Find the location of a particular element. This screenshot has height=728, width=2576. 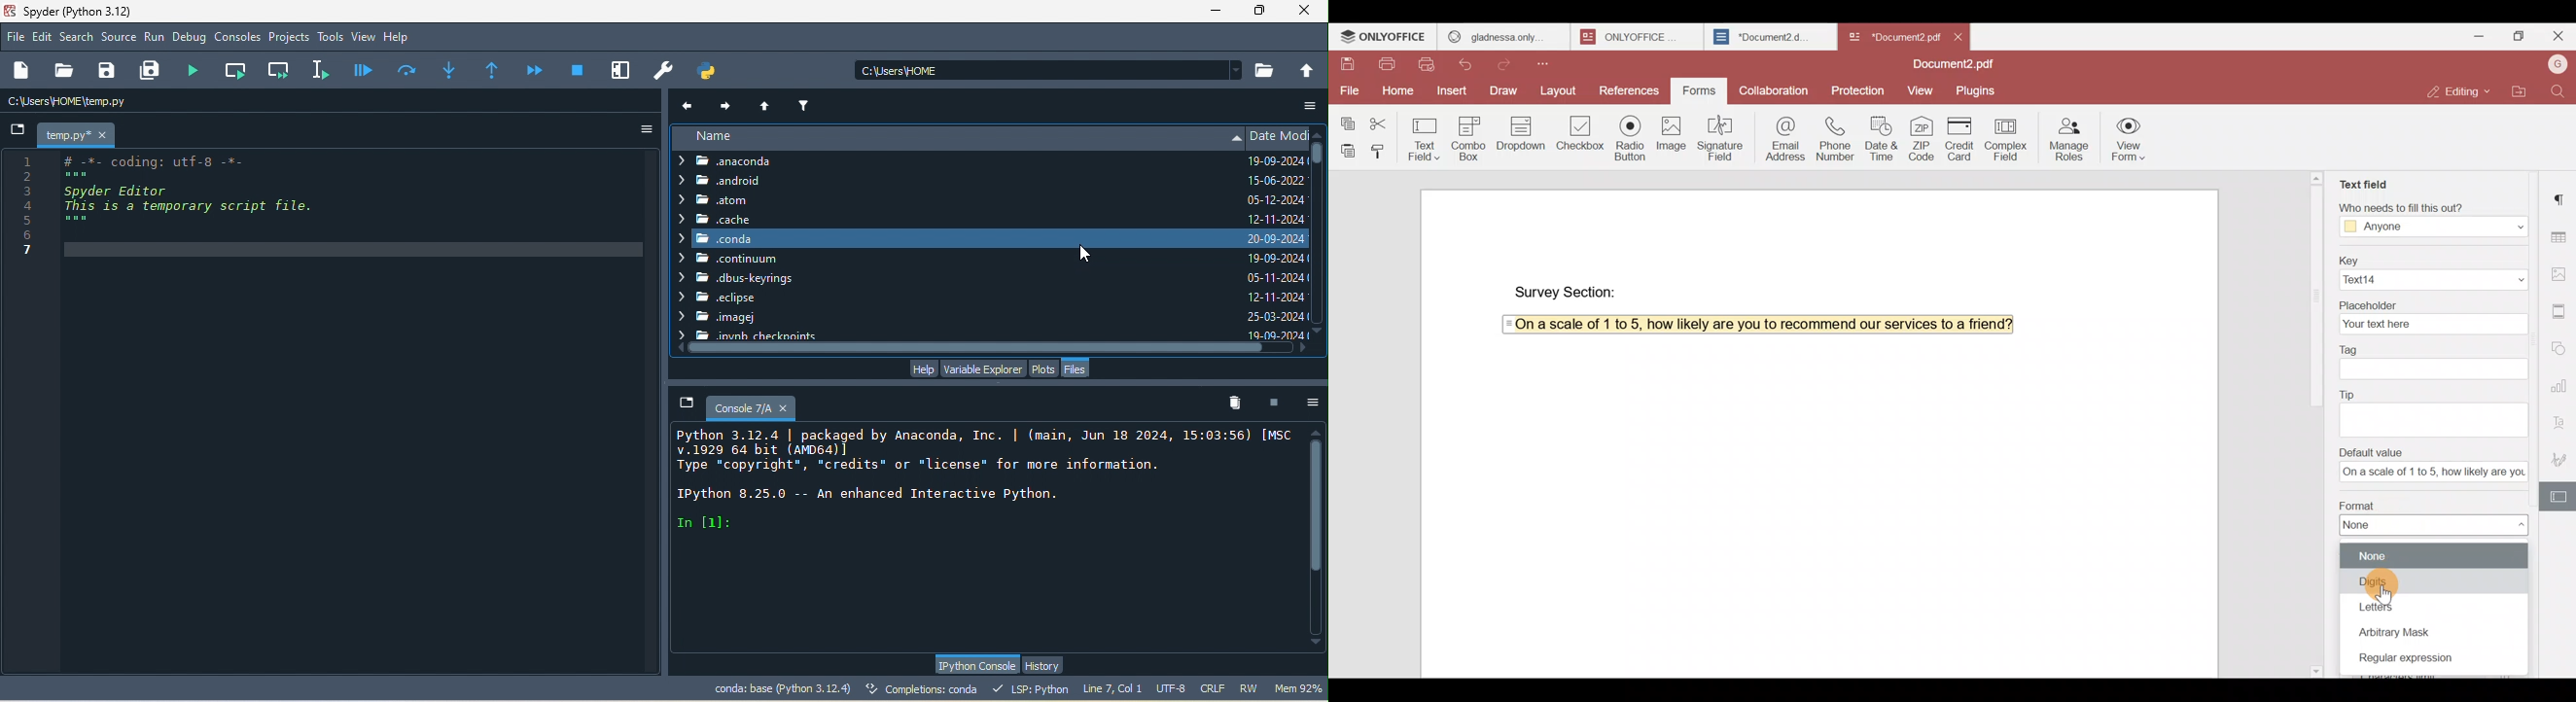

next is located at coordinates (726, 103).